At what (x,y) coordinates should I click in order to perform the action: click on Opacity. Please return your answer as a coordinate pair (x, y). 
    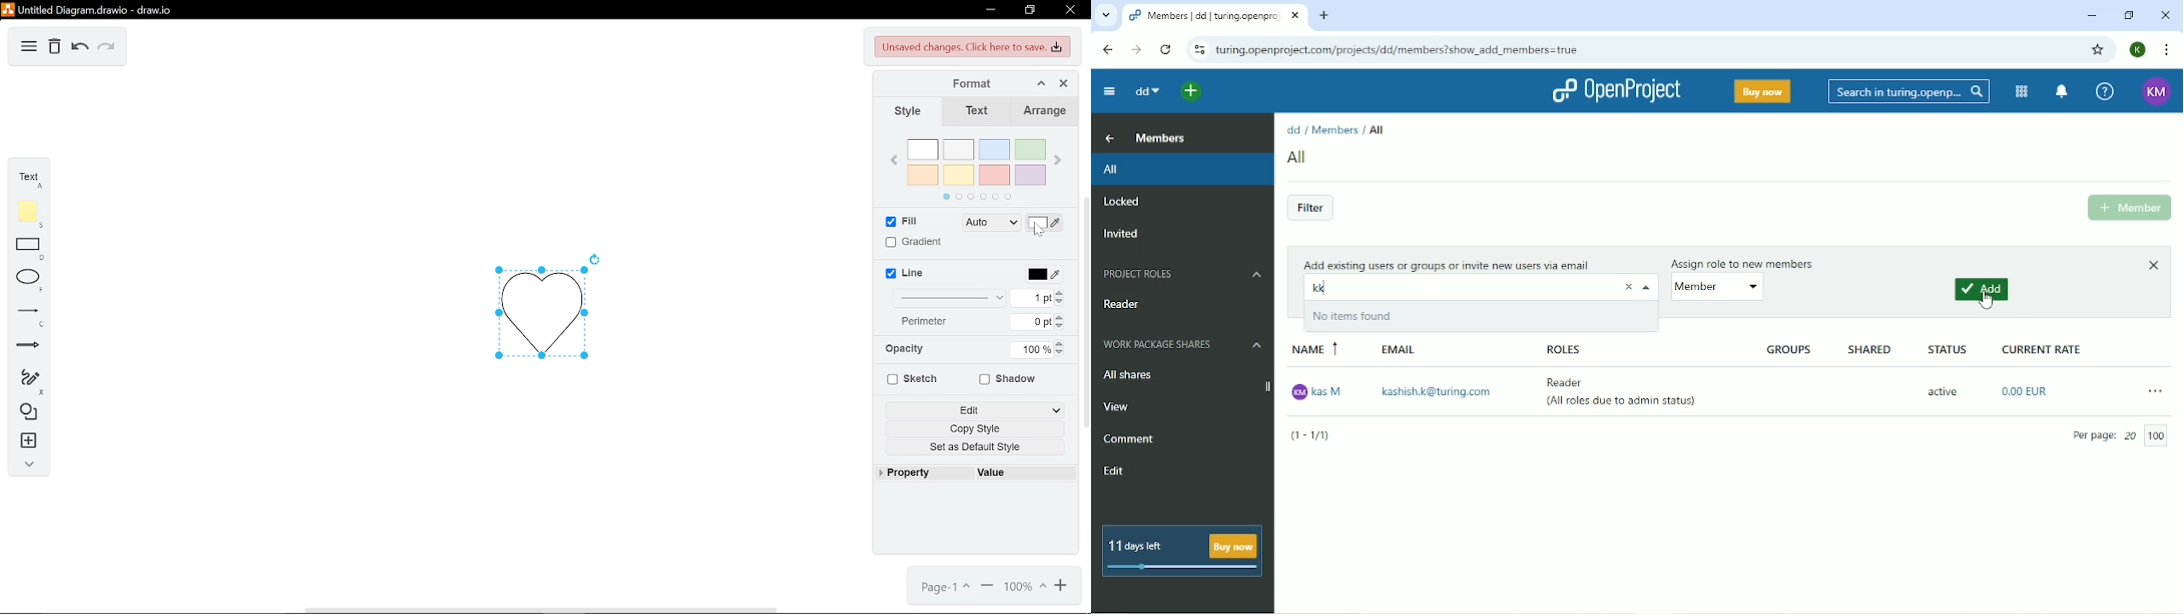
    Looking at the image, I should click on (910, 350).